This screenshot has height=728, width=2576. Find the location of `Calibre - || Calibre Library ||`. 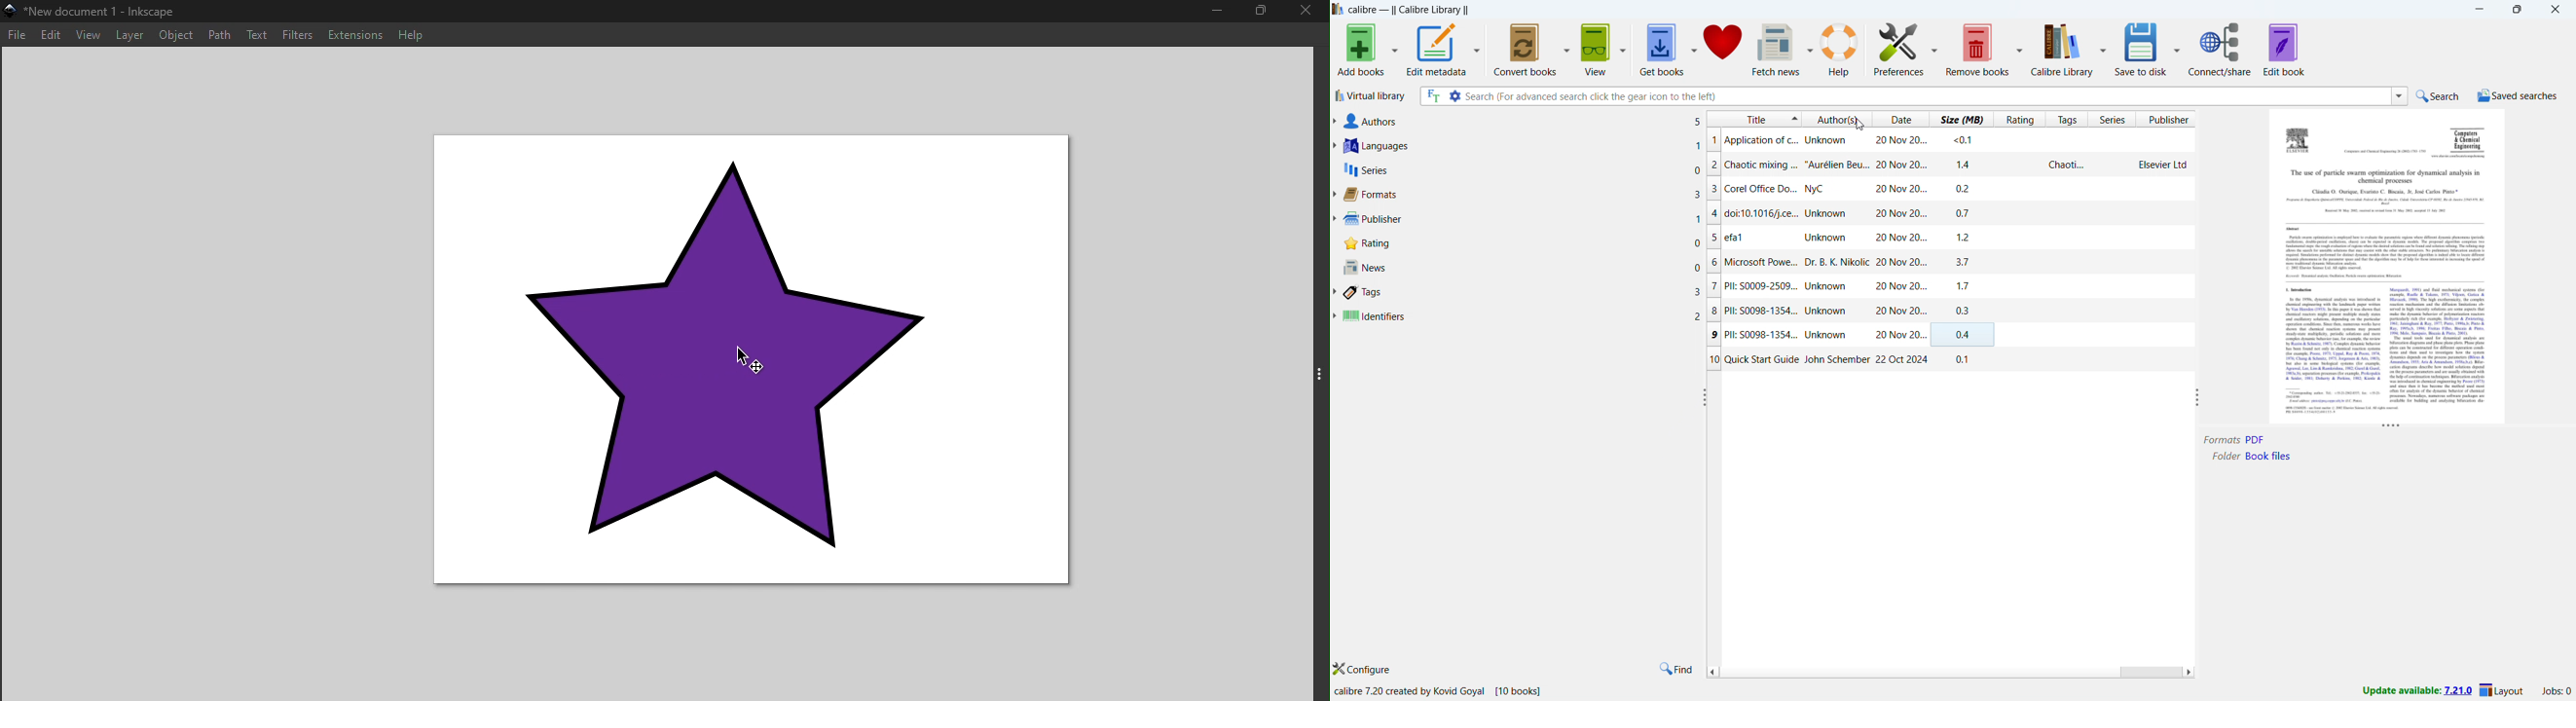

Calibre - || Calibre Library || is located at coordinates (1409, 10).